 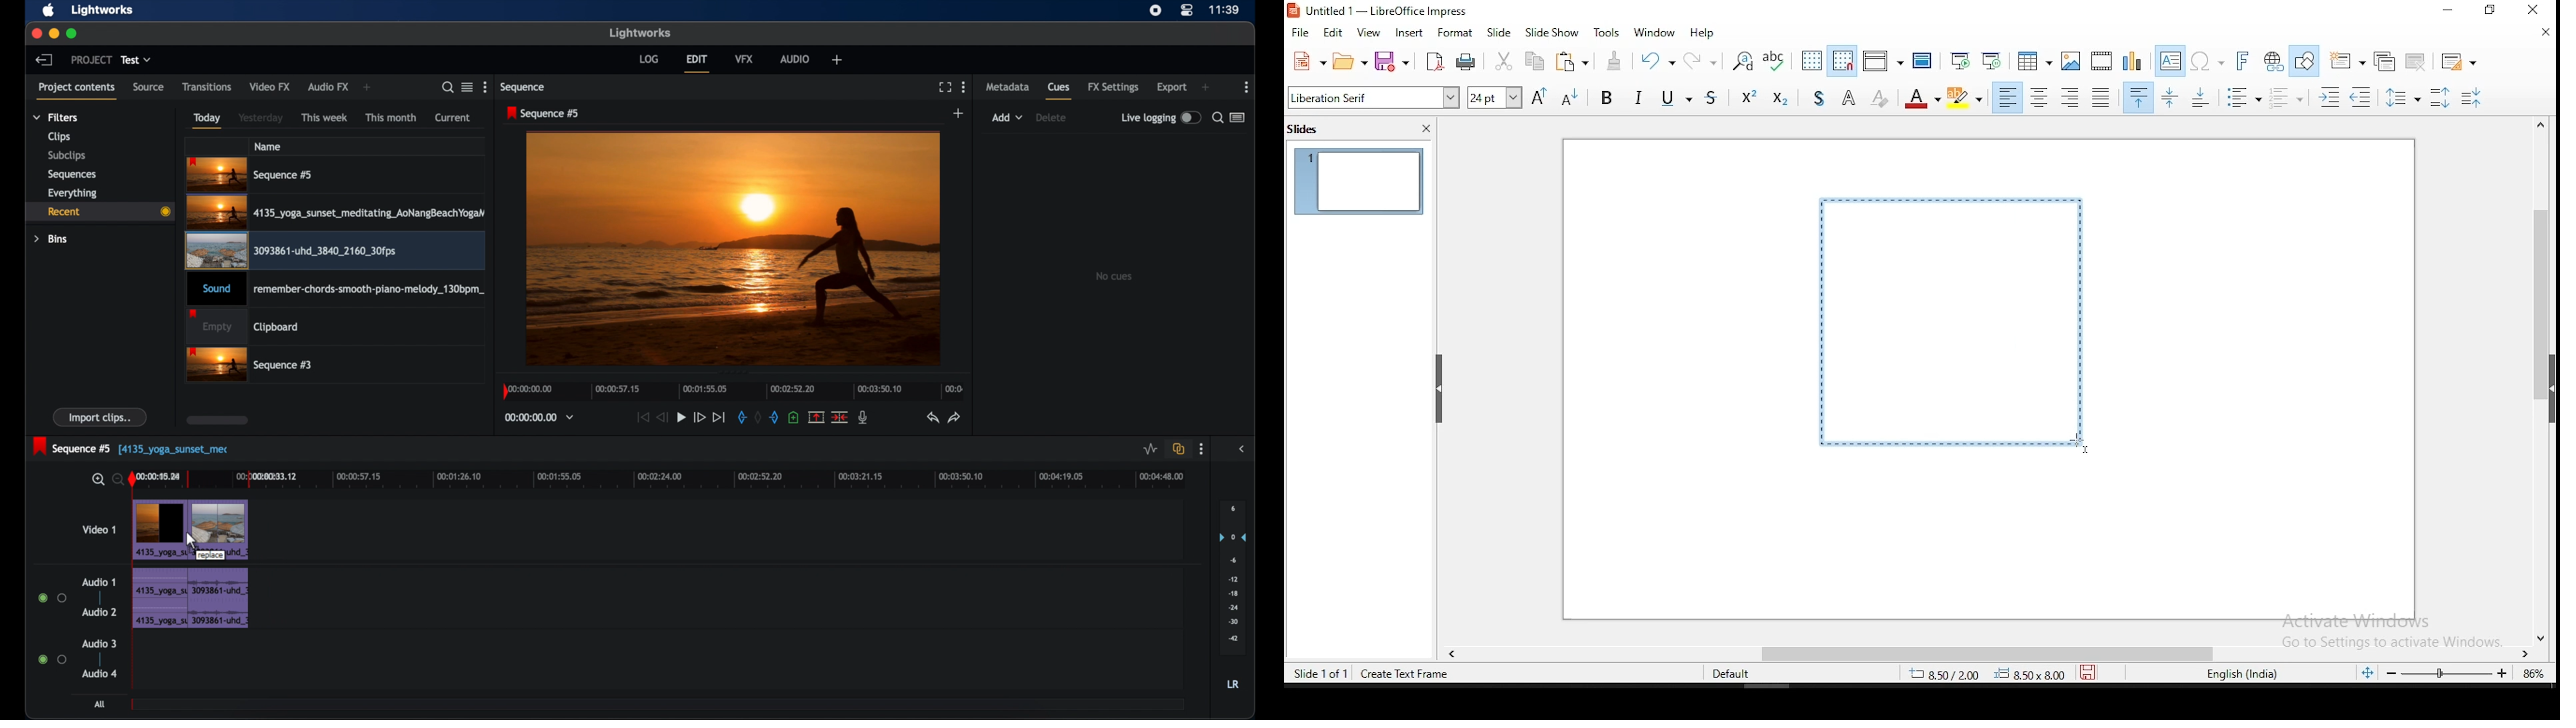 What do you see at coordinates (1392, 60) in the screenshot?
I see `save` at bounding box center [1392, 60].